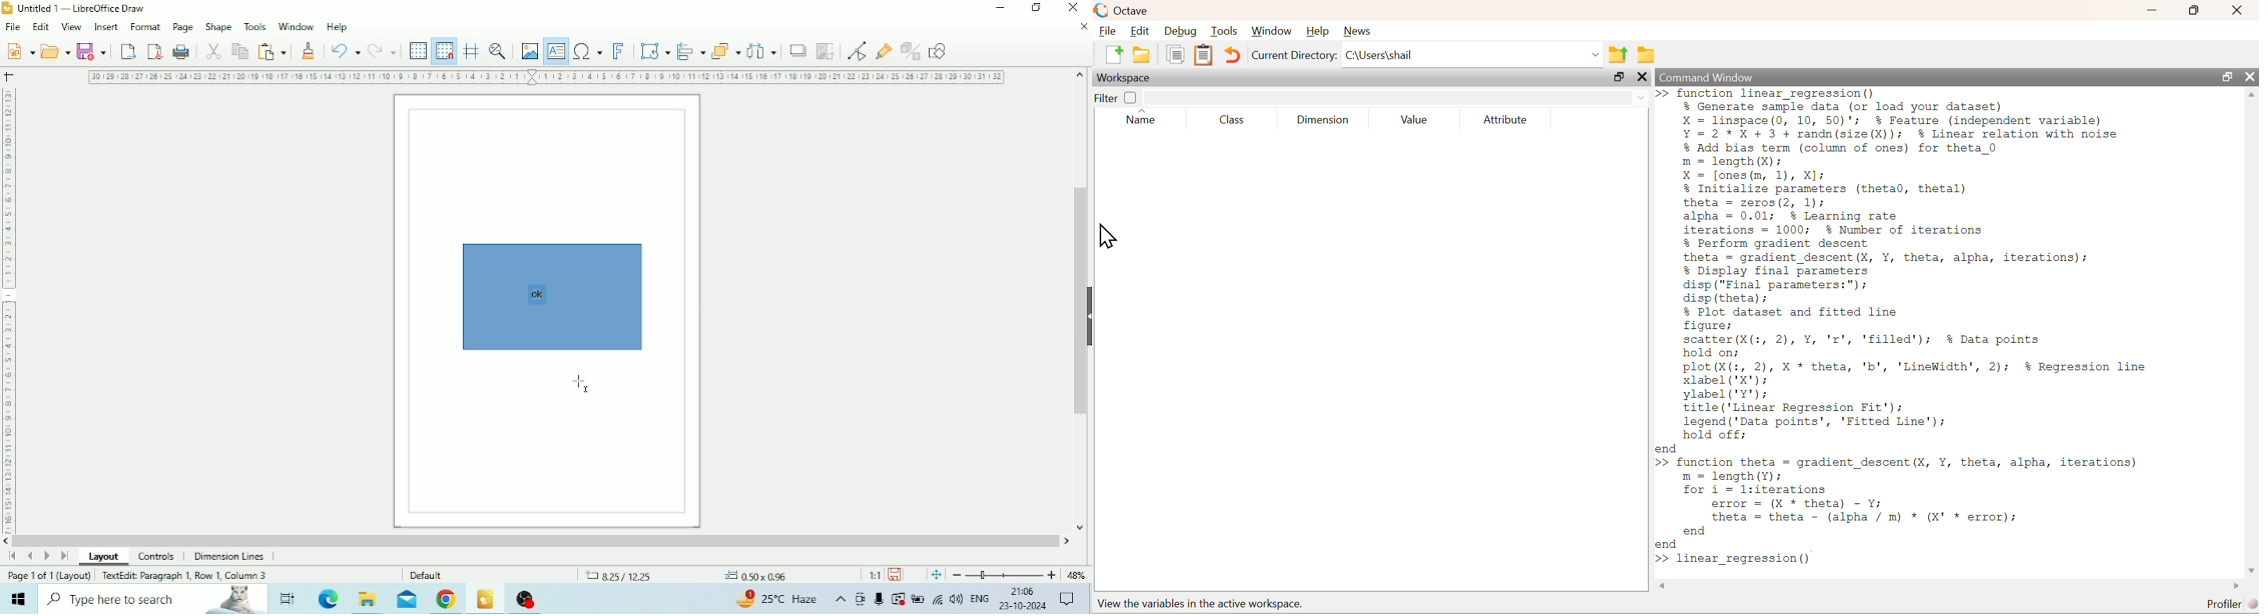  Describe the element at coordinates (1356, 32) in the screenshot. I see `News` at that location.